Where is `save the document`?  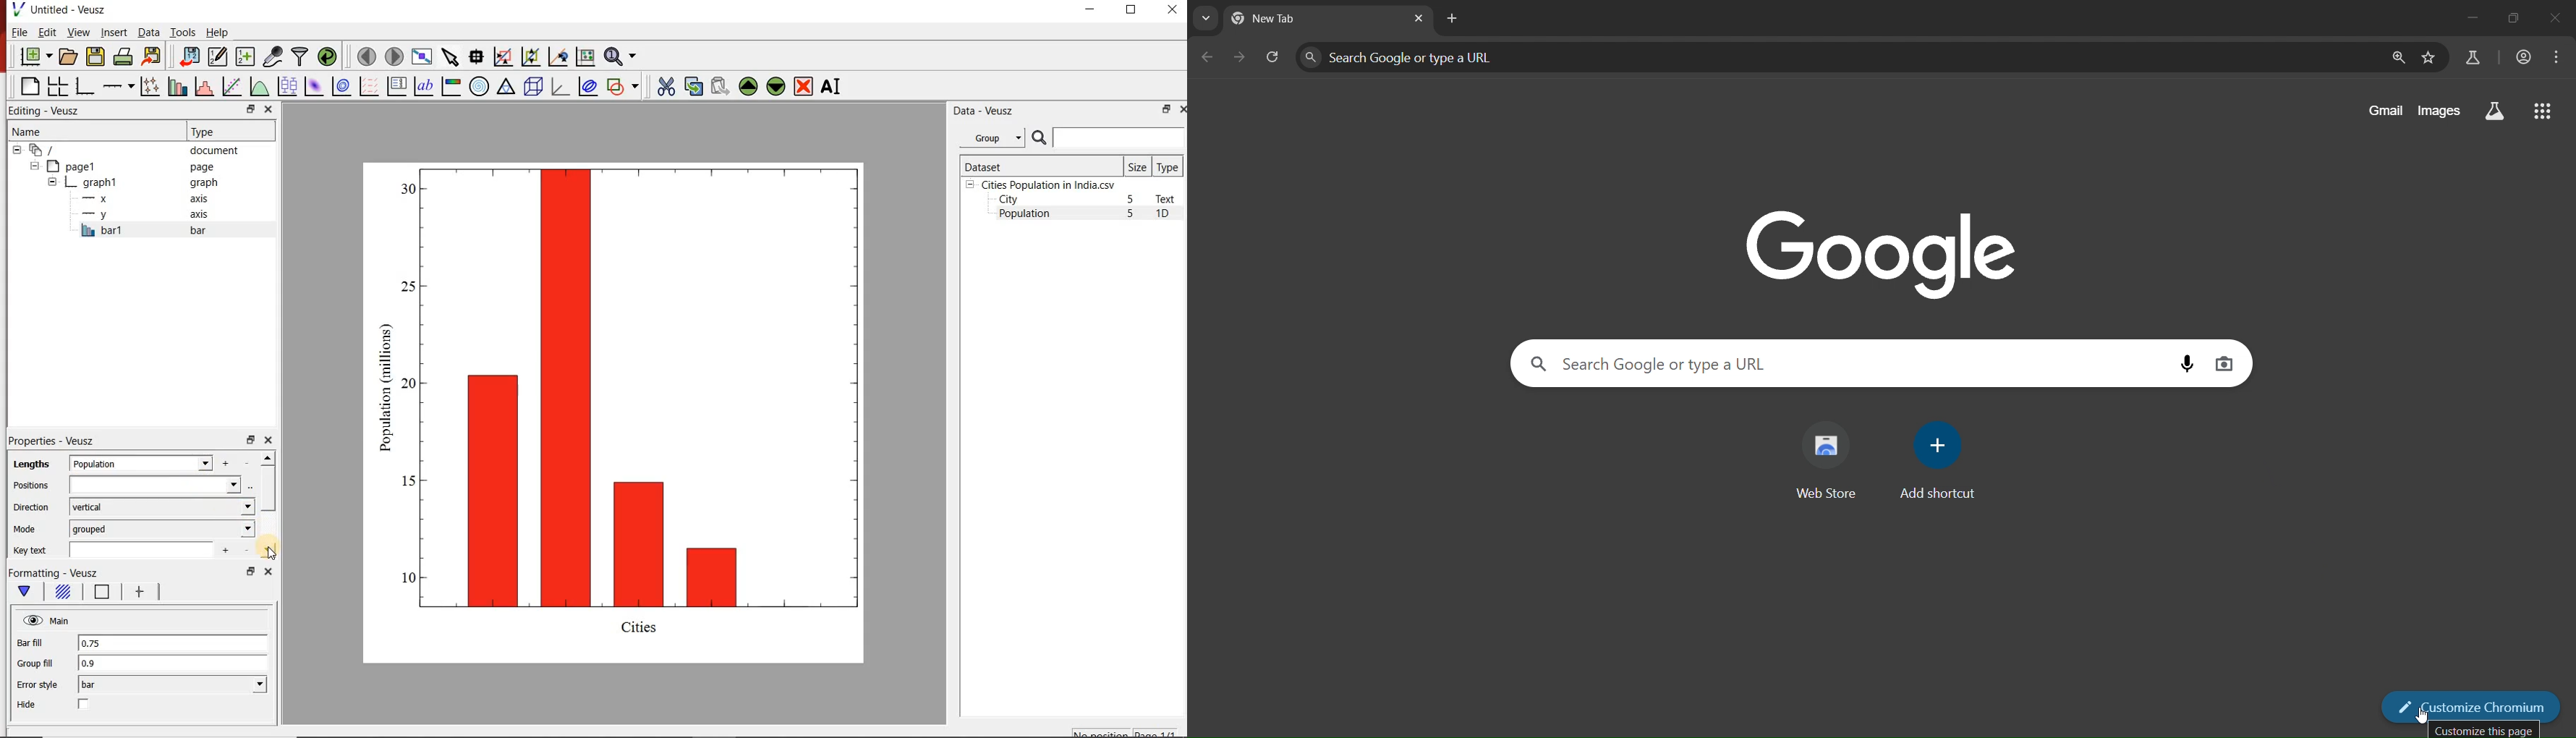
save the document is located at coordinates (95, 55).